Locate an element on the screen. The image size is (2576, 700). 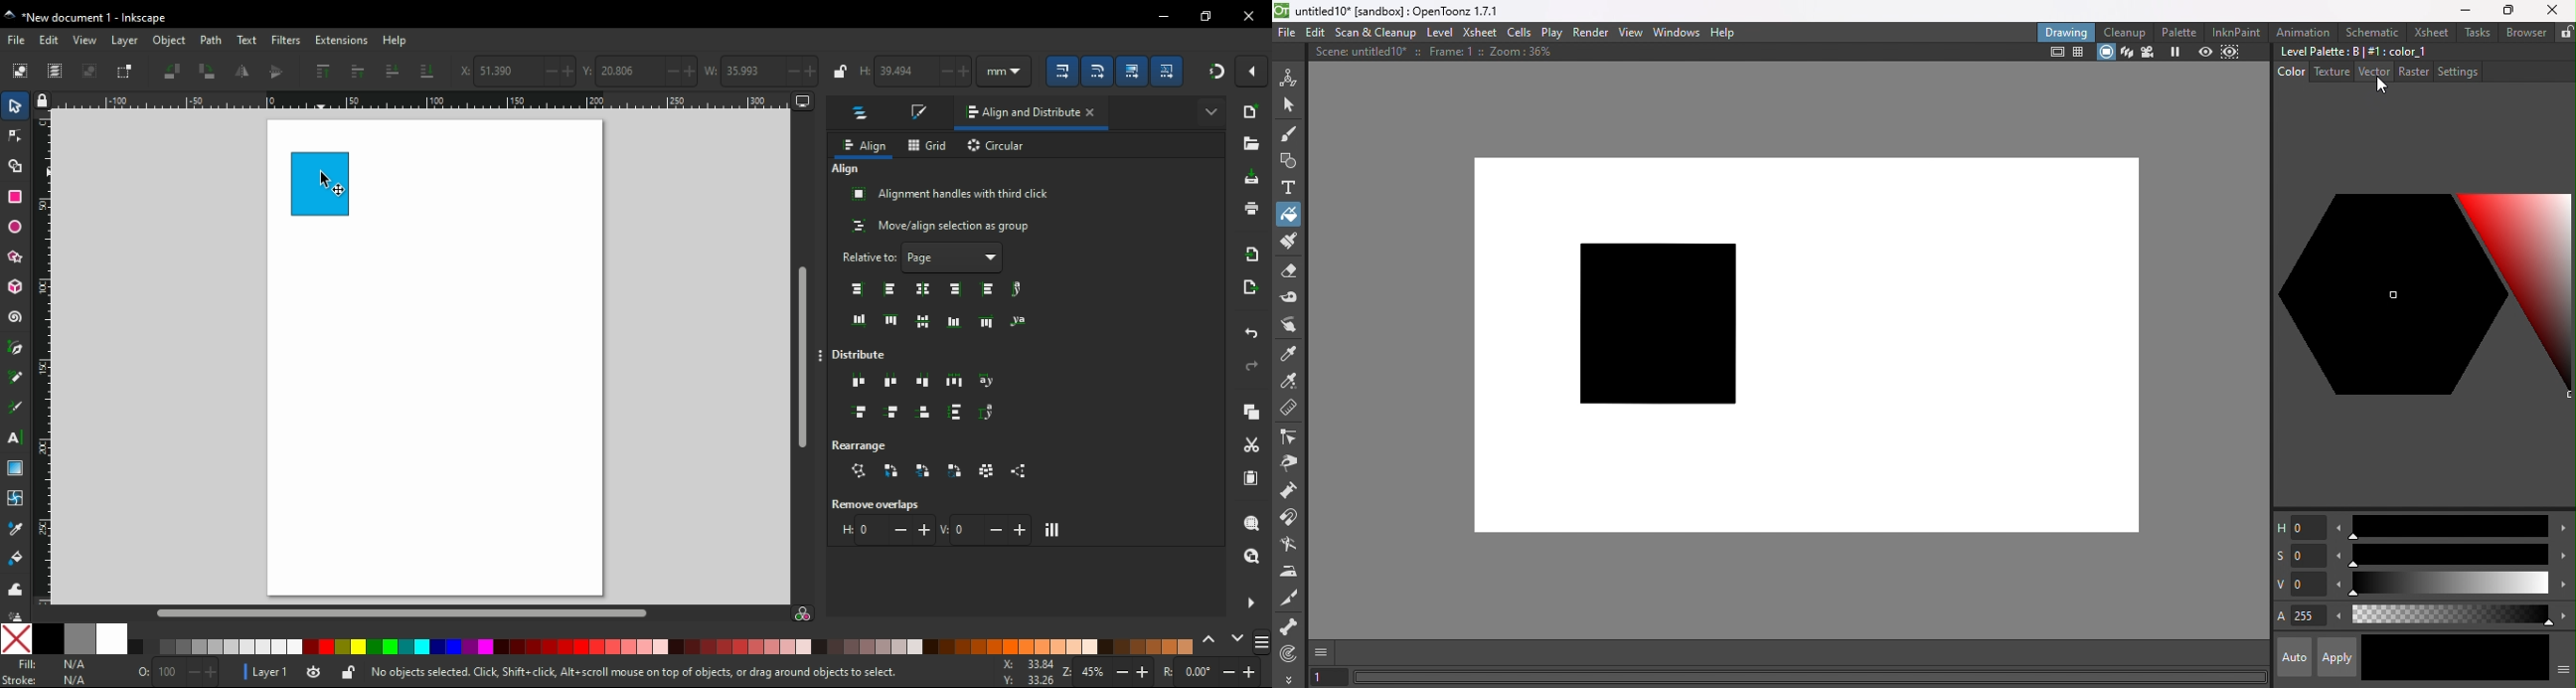
node tools is located at coordinates (15, 136).